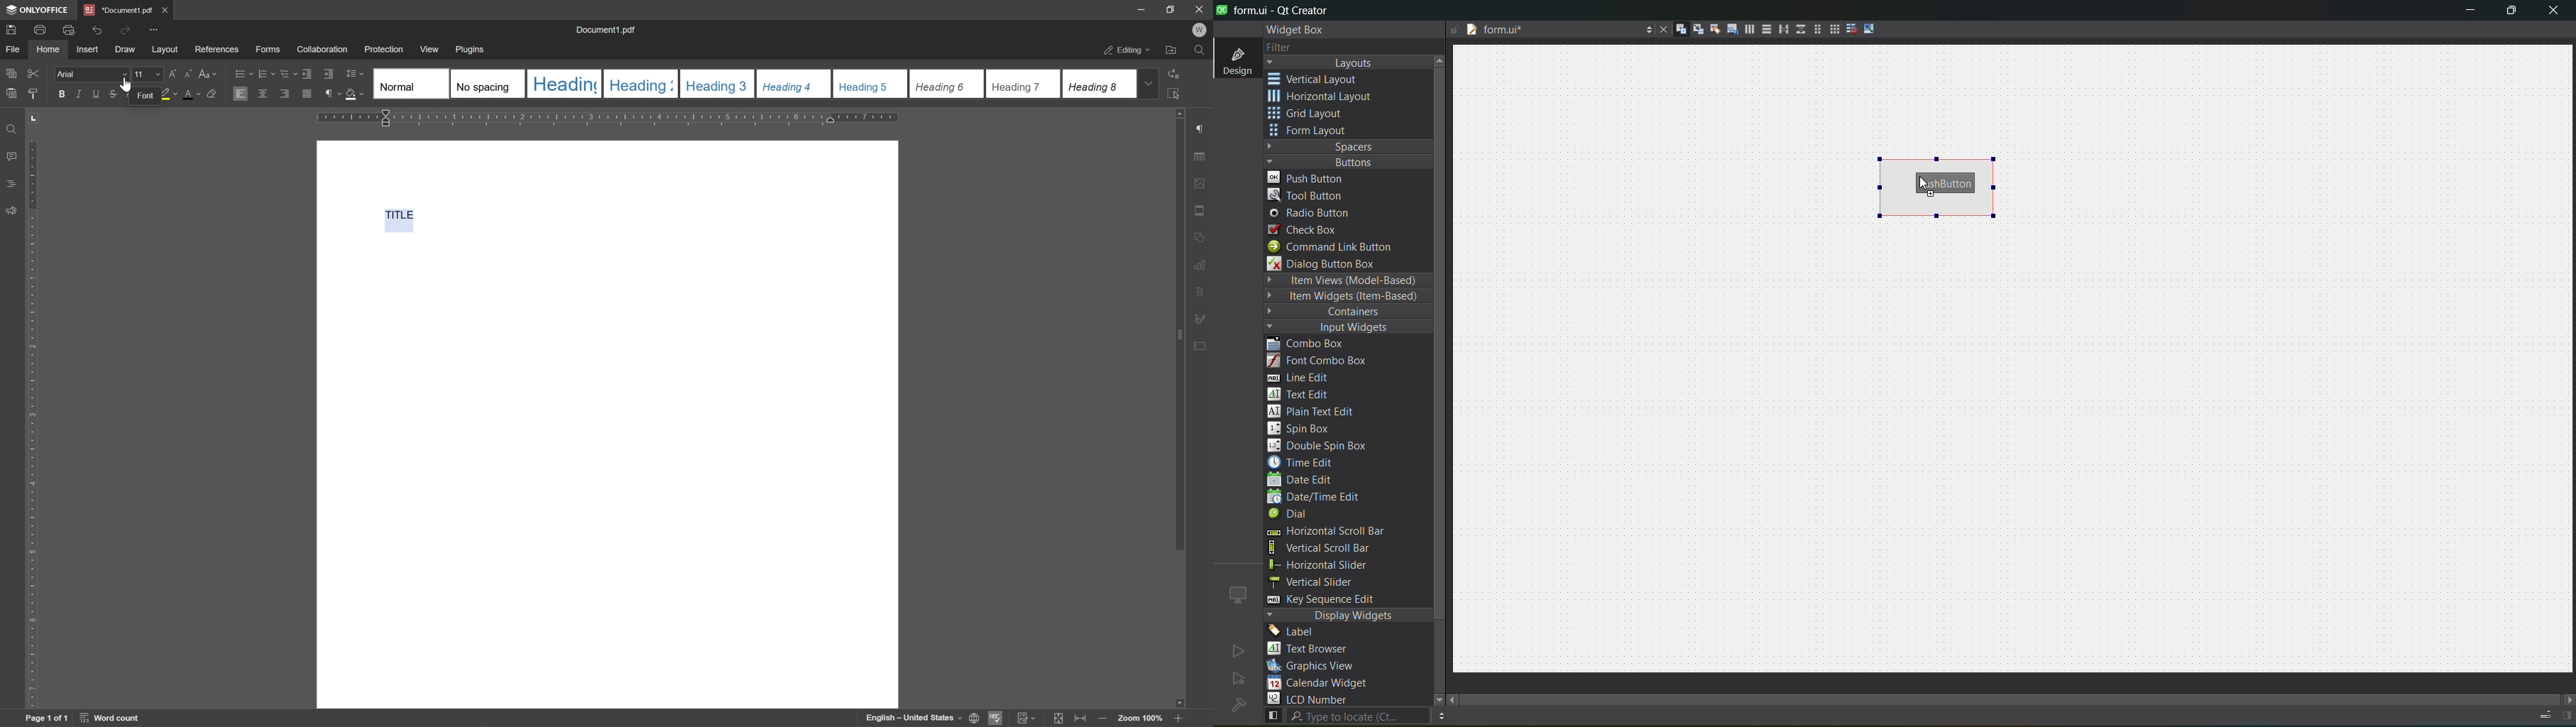 The width and height of the screenshot is (2576, 728). Describe the element at coordinates (125, 83) in the screenshot. I see `cursor` at that location.